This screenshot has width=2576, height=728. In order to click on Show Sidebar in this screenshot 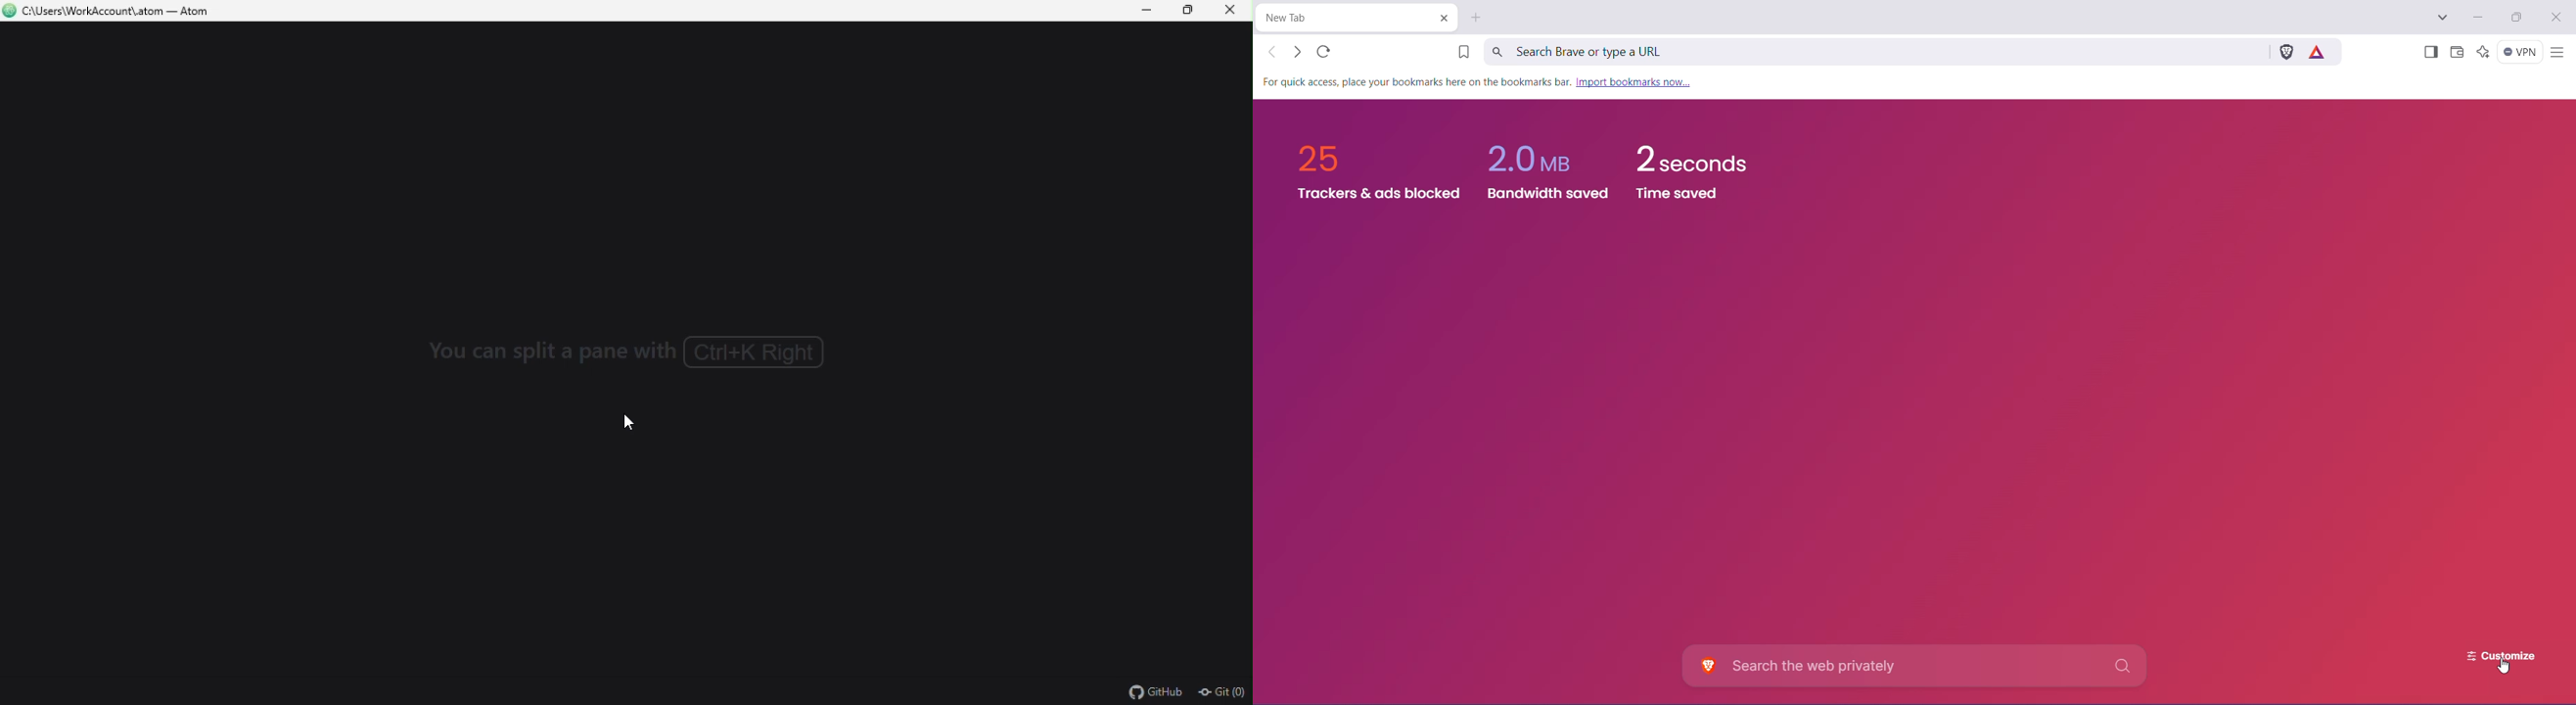, I will do `click(2430, 53)`.